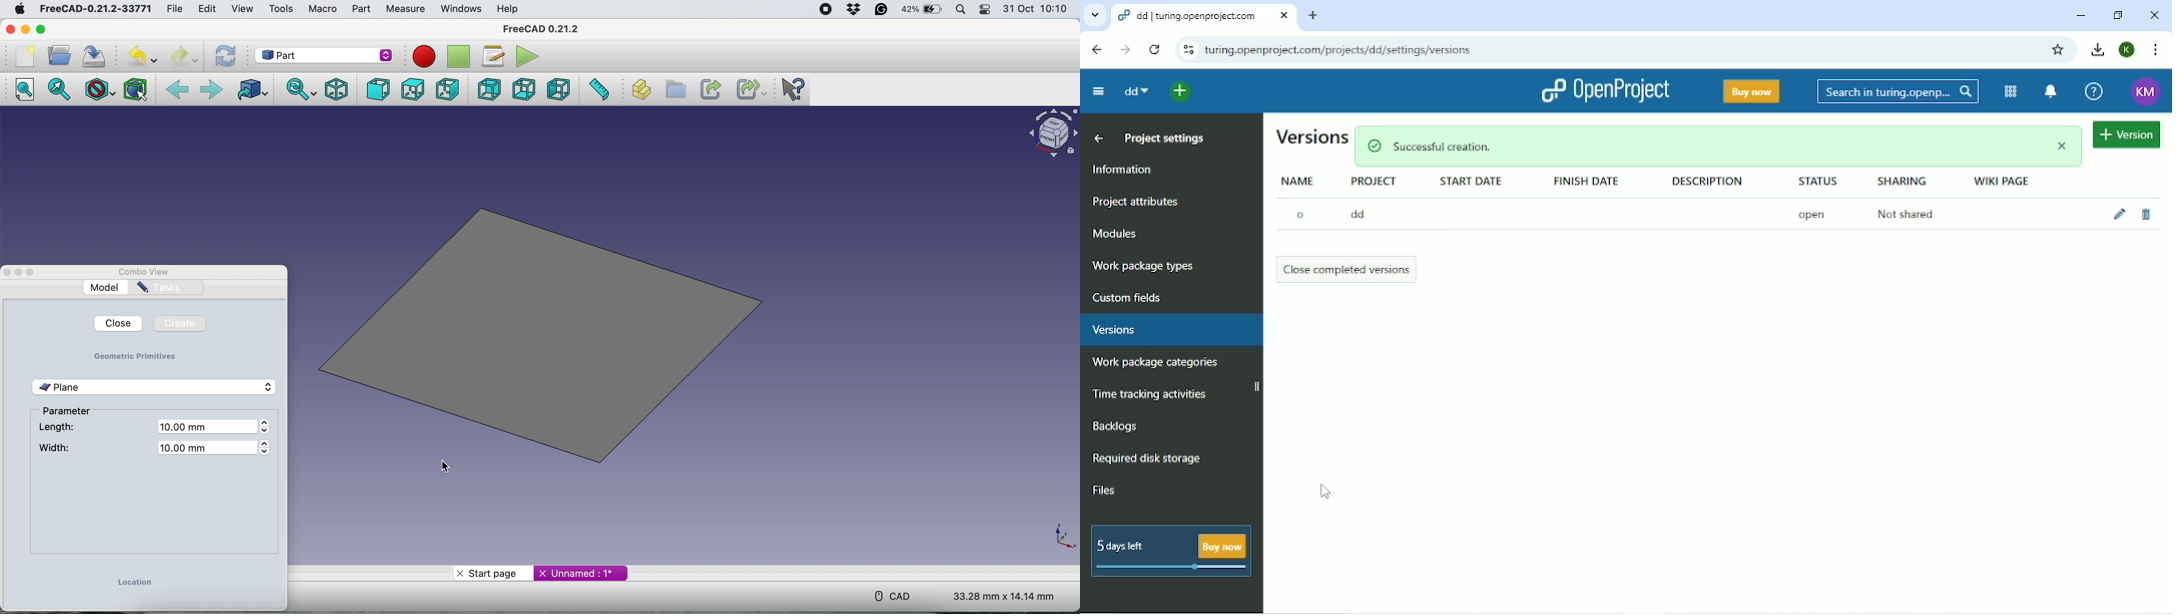 Image resolution: width=2184 pixels, height=616 pixels. Describe the element at coordinates (1113, 426) in the screenshot. I see `Backlogs` at that location.